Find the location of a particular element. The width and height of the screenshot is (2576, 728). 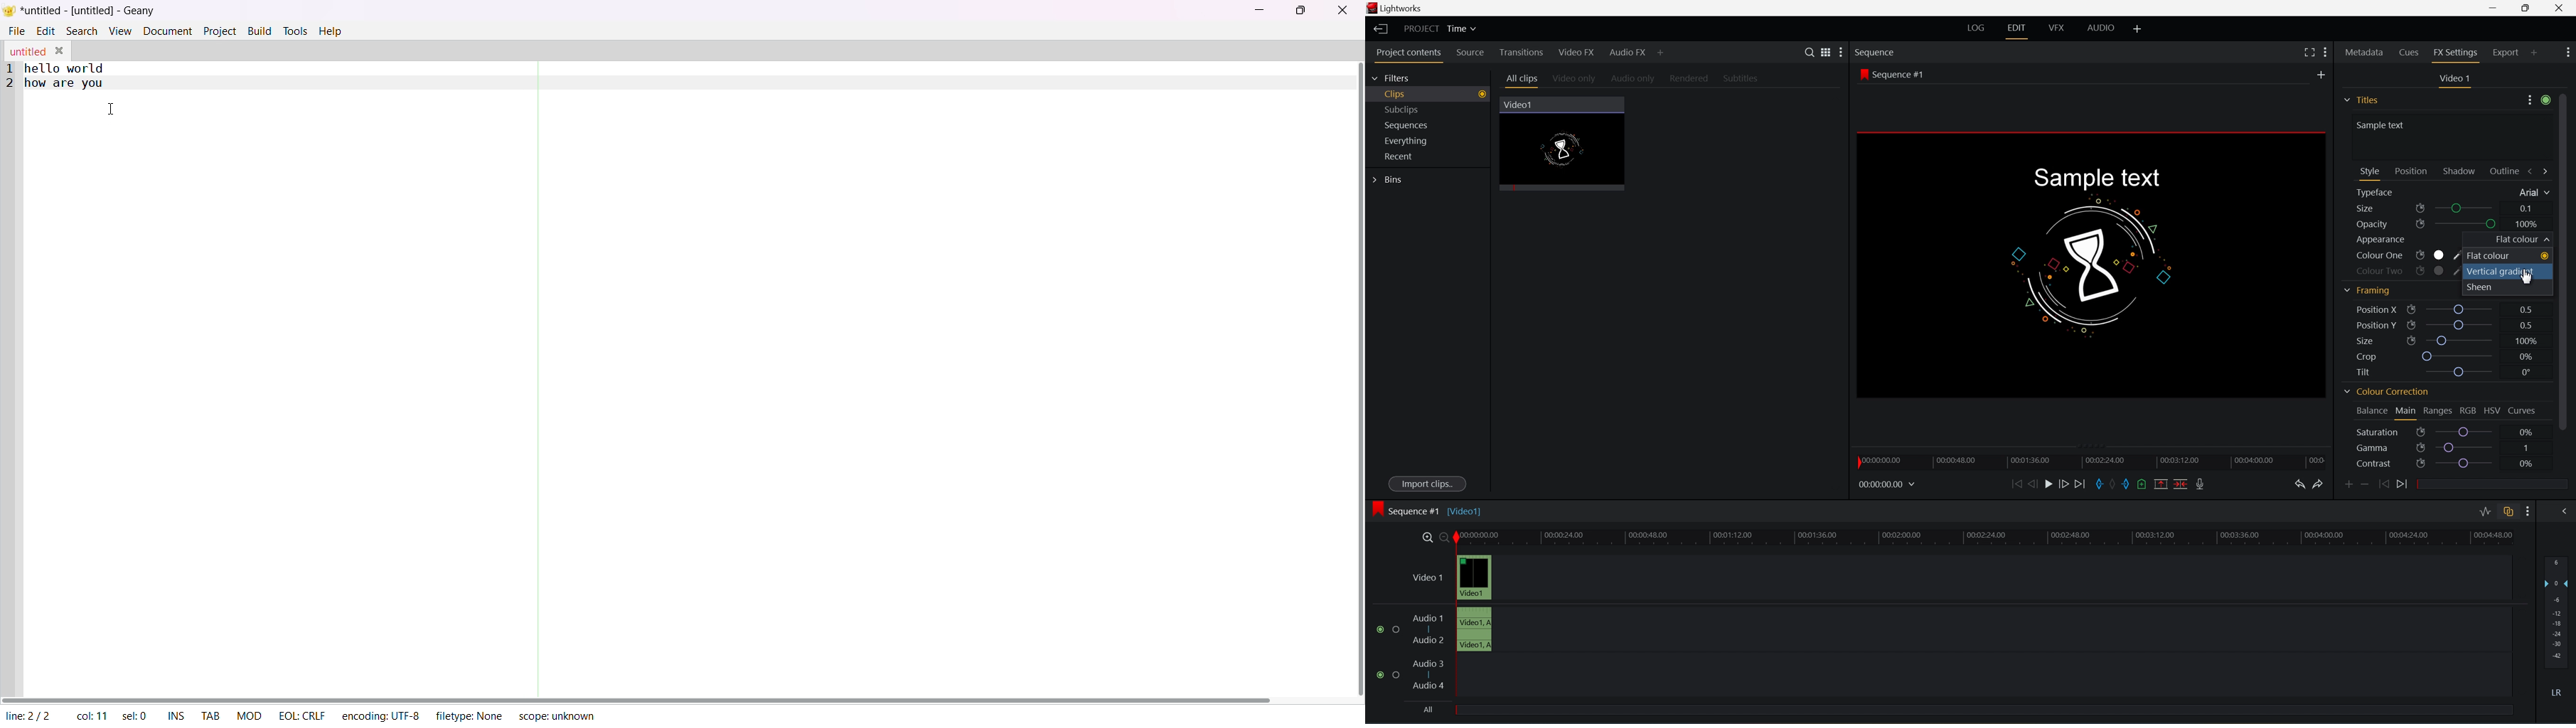

everything is located at coordinates (1410, 141).